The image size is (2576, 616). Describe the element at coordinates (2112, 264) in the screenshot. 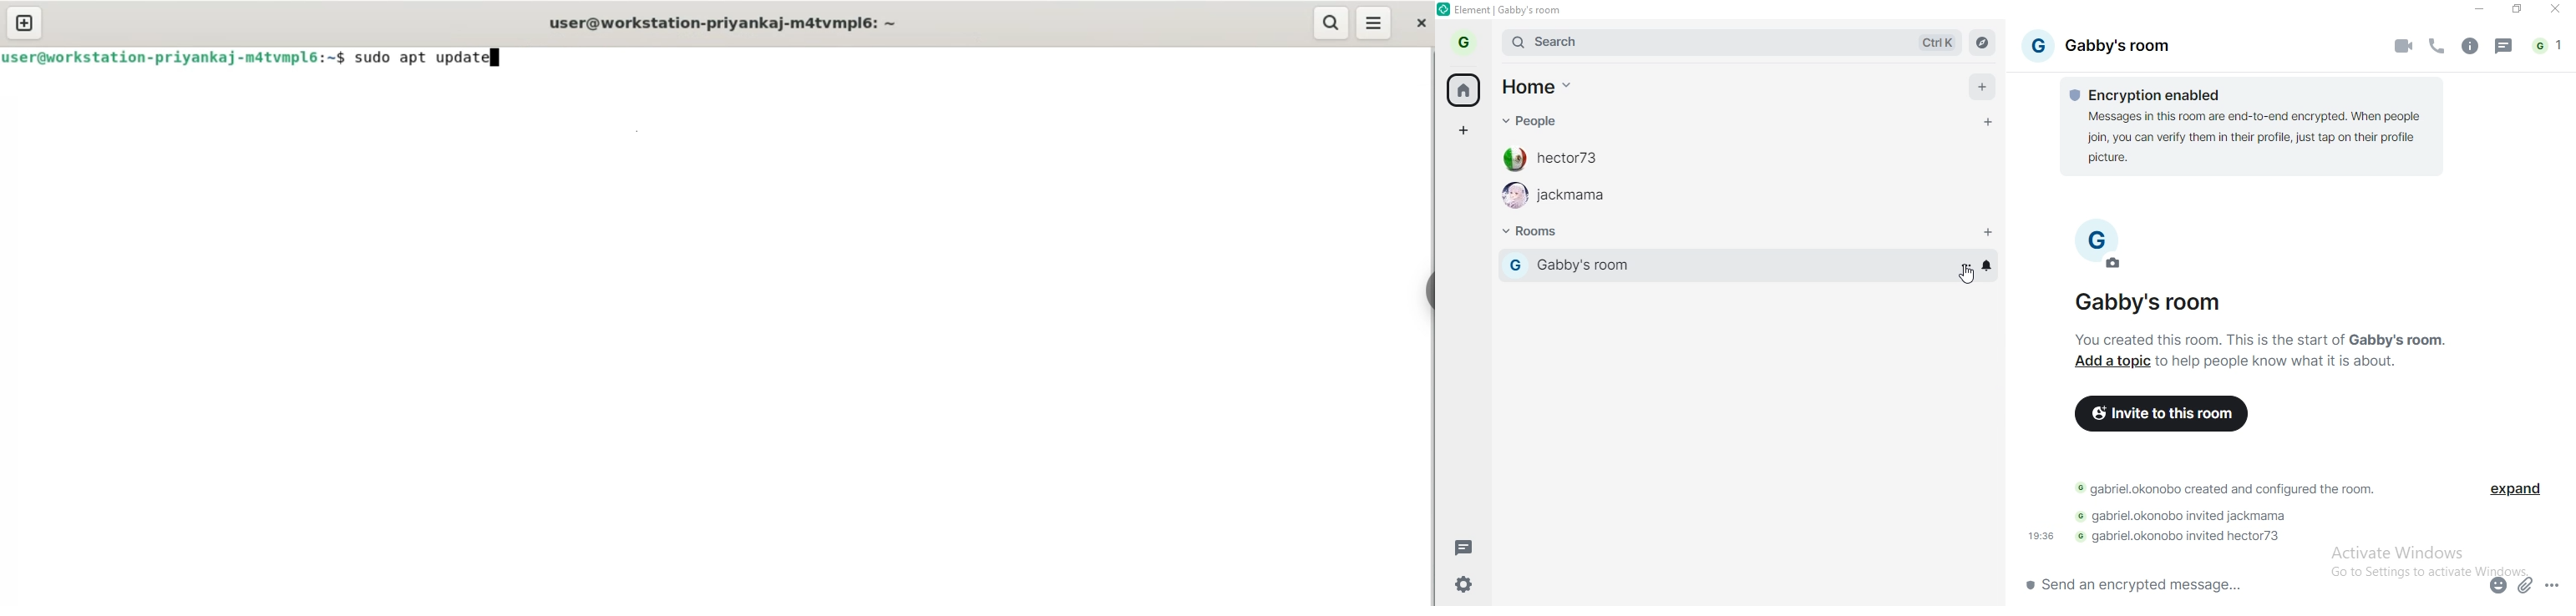

I see `edit` at that location.